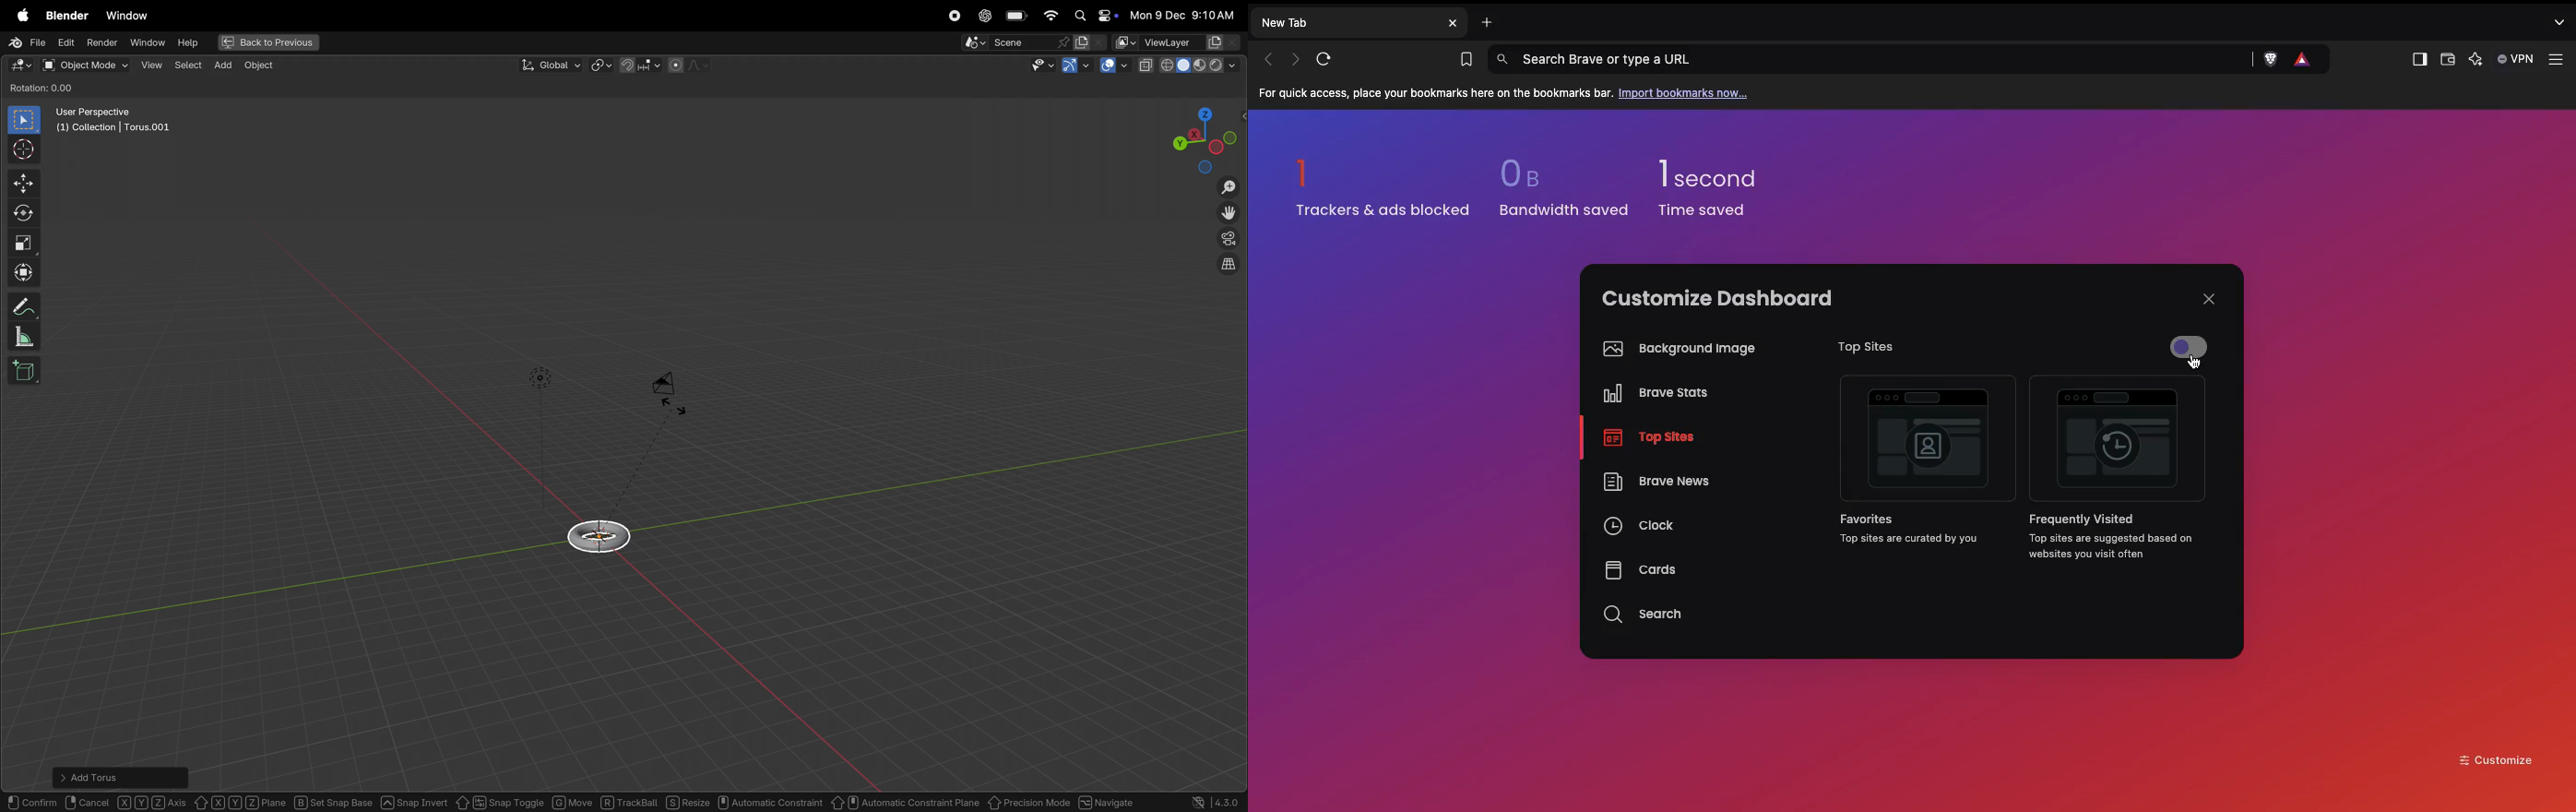 This screenshot has height=812, width=2576. I want to click on view, so click(151, 65).